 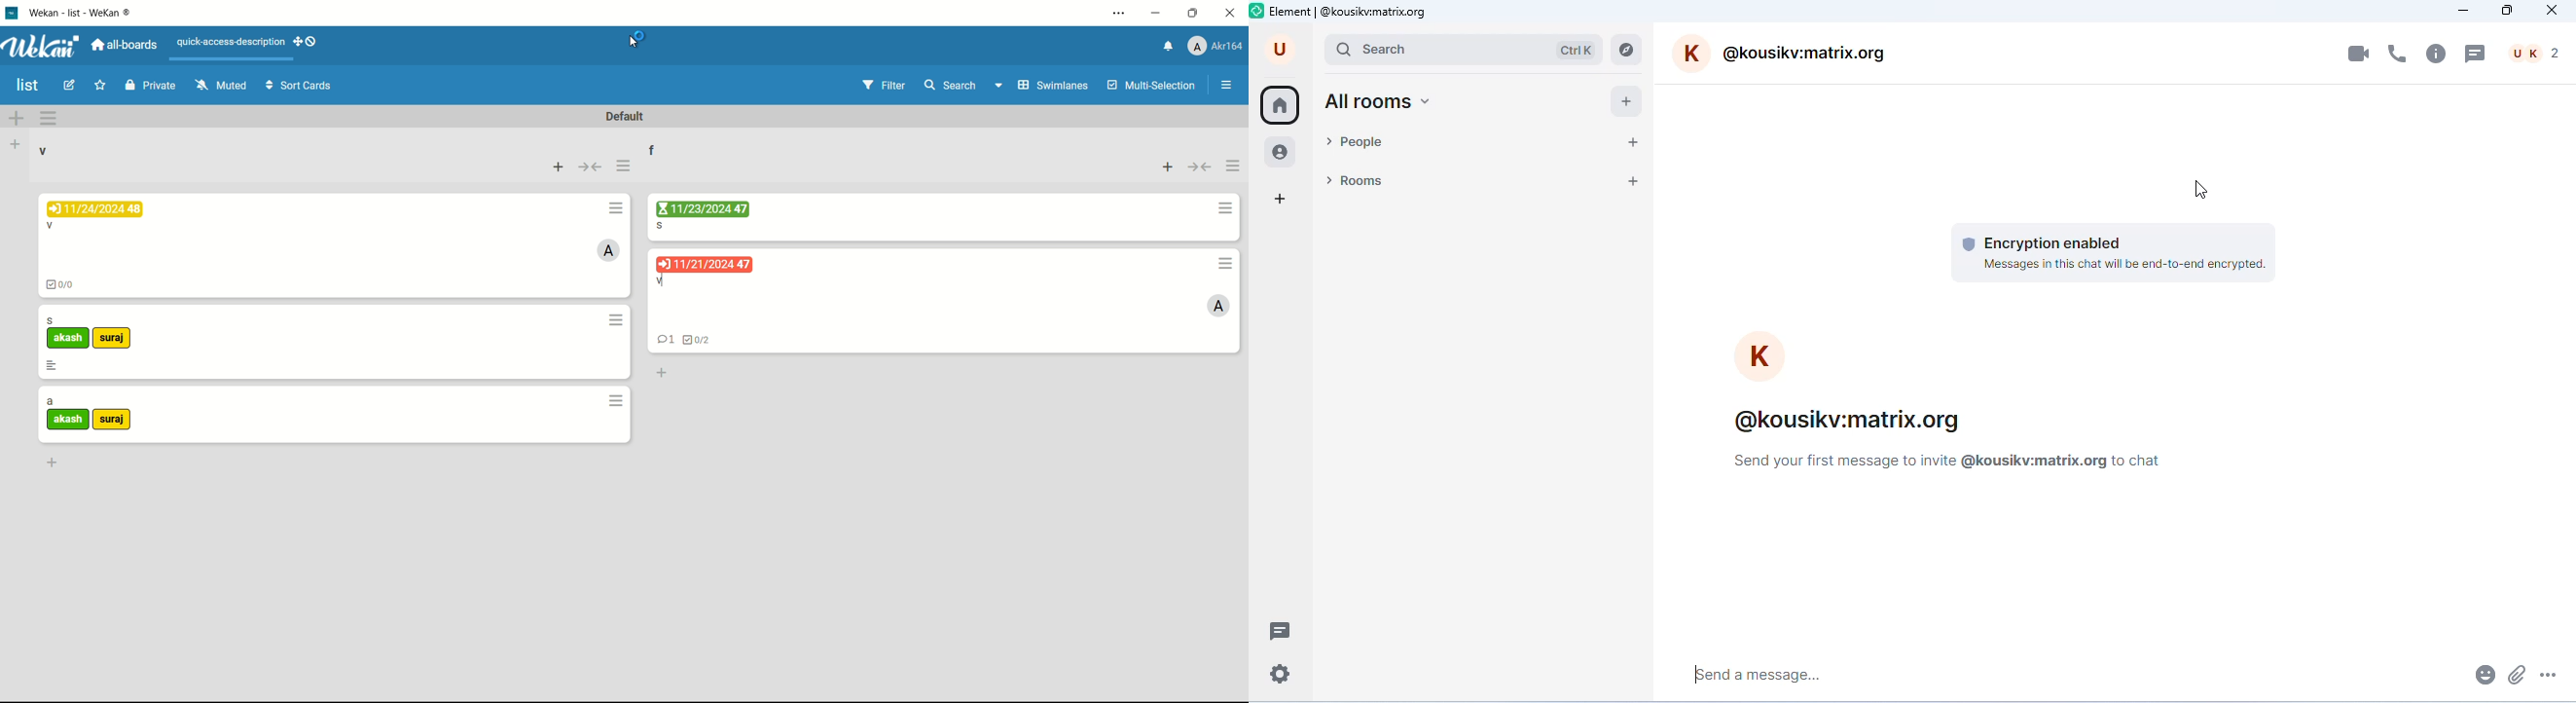 I want to click on checklist, so click(x=63, y=286).